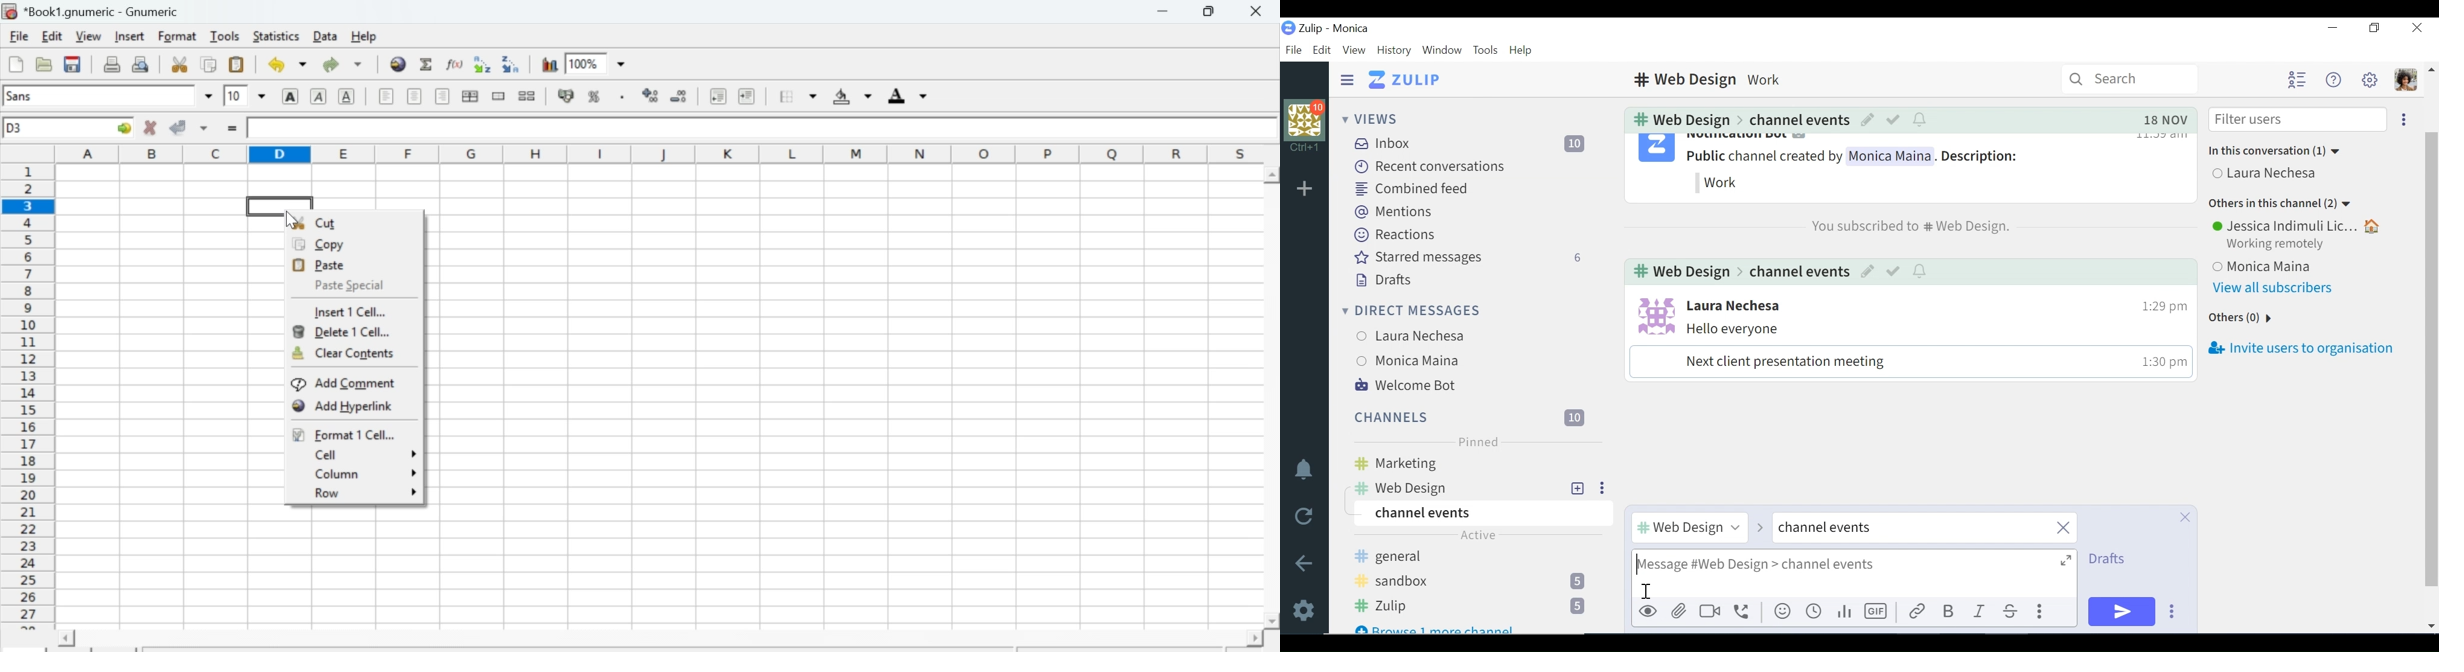 Image resolution: width=2464 pixels, height=672 pixels. Describe the element at coordinates (1921, 272) in the screenshot. I see `notification` at that location.